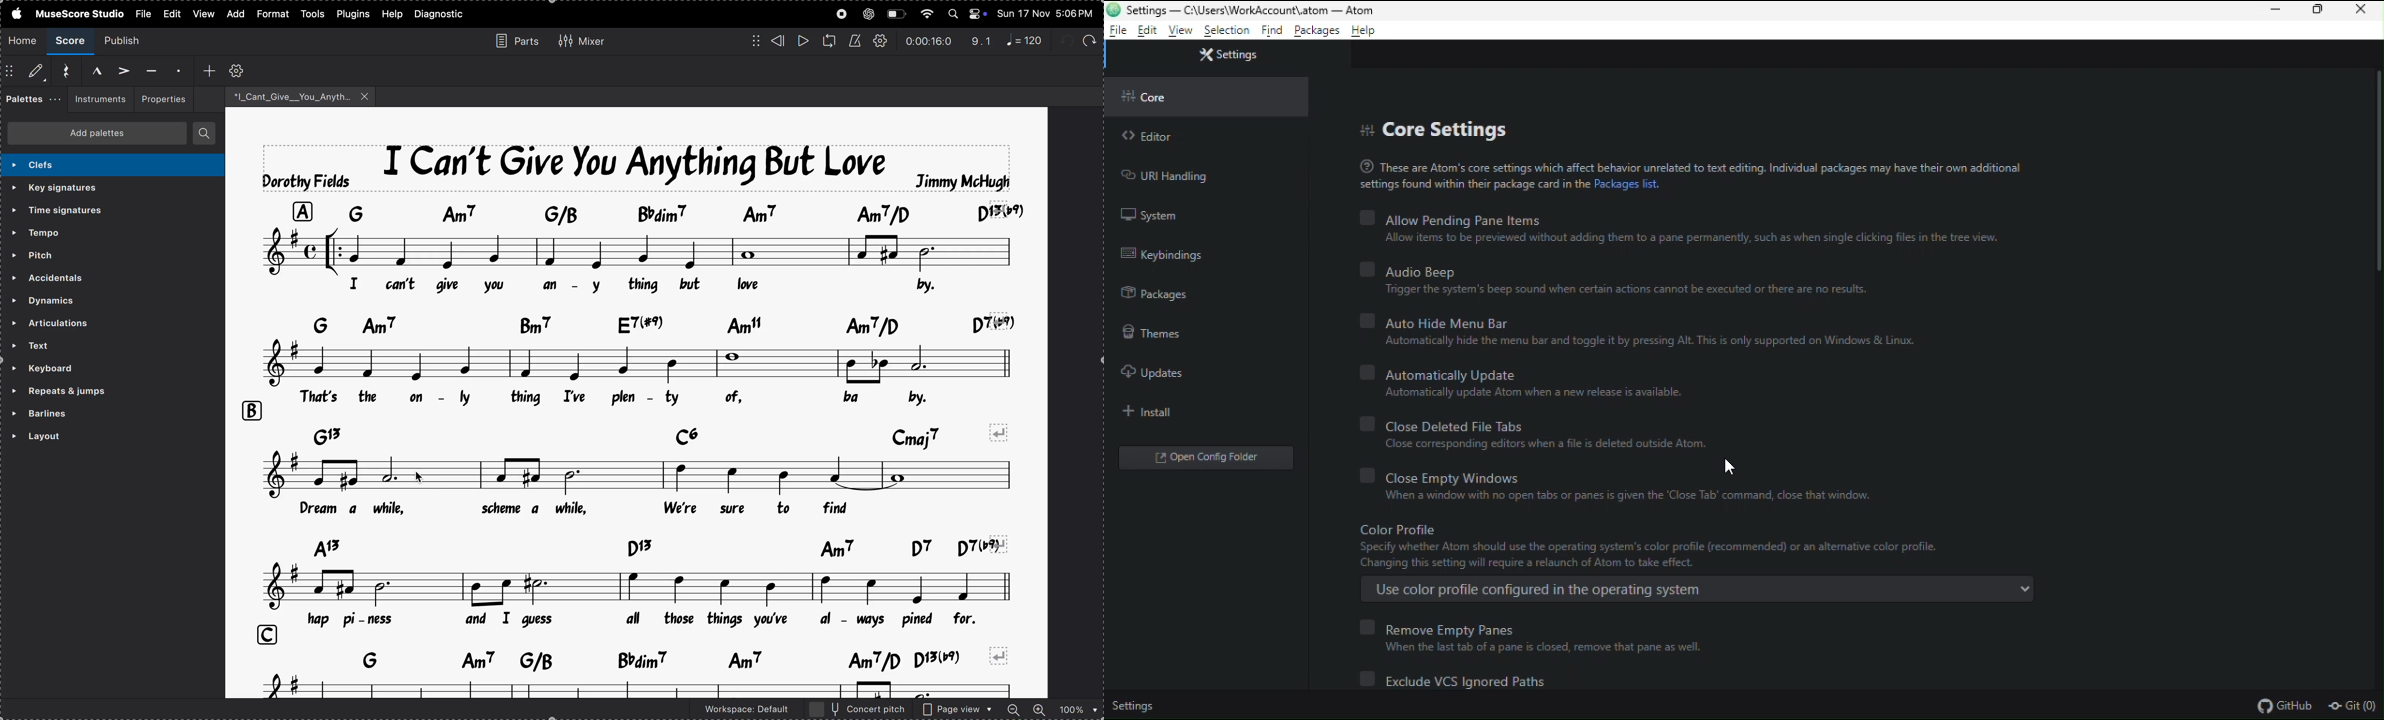 This screenshot has width=2408, height=728. What do you see at coordinates (968, 14) in the screenshot?
I see `apple widgtes` at bounding box center [968, 14].